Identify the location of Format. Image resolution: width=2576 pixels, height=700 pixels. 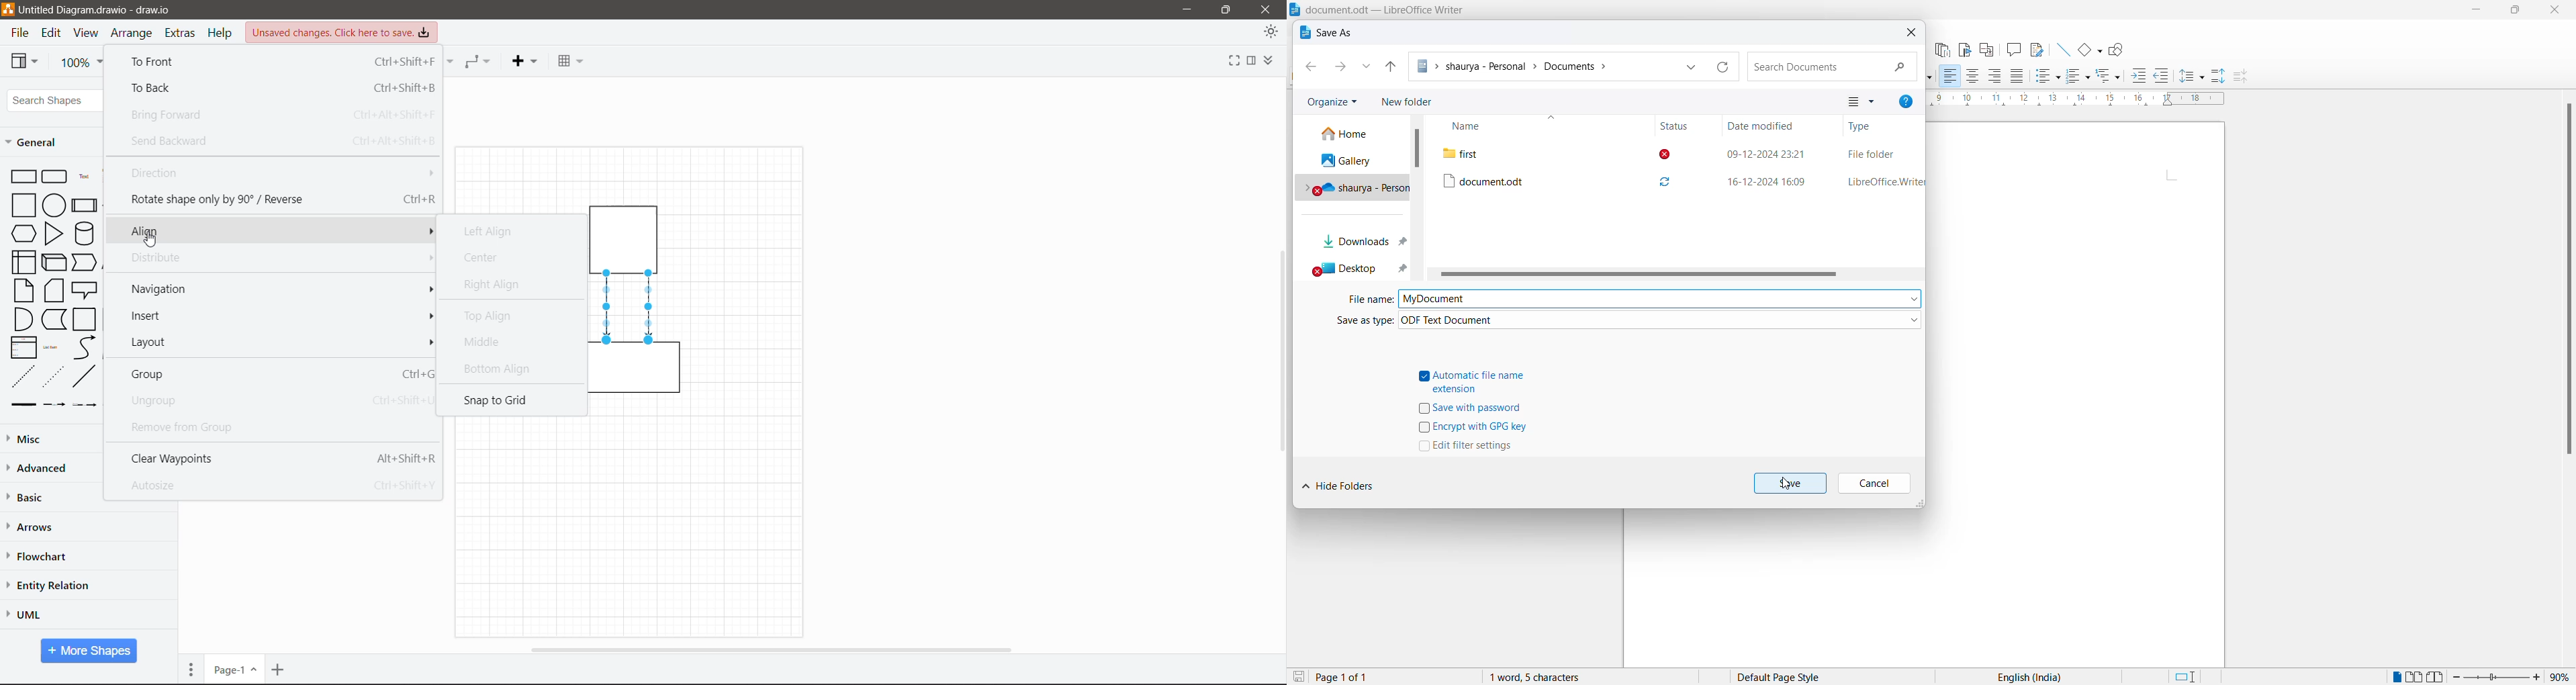
(1251, 61).